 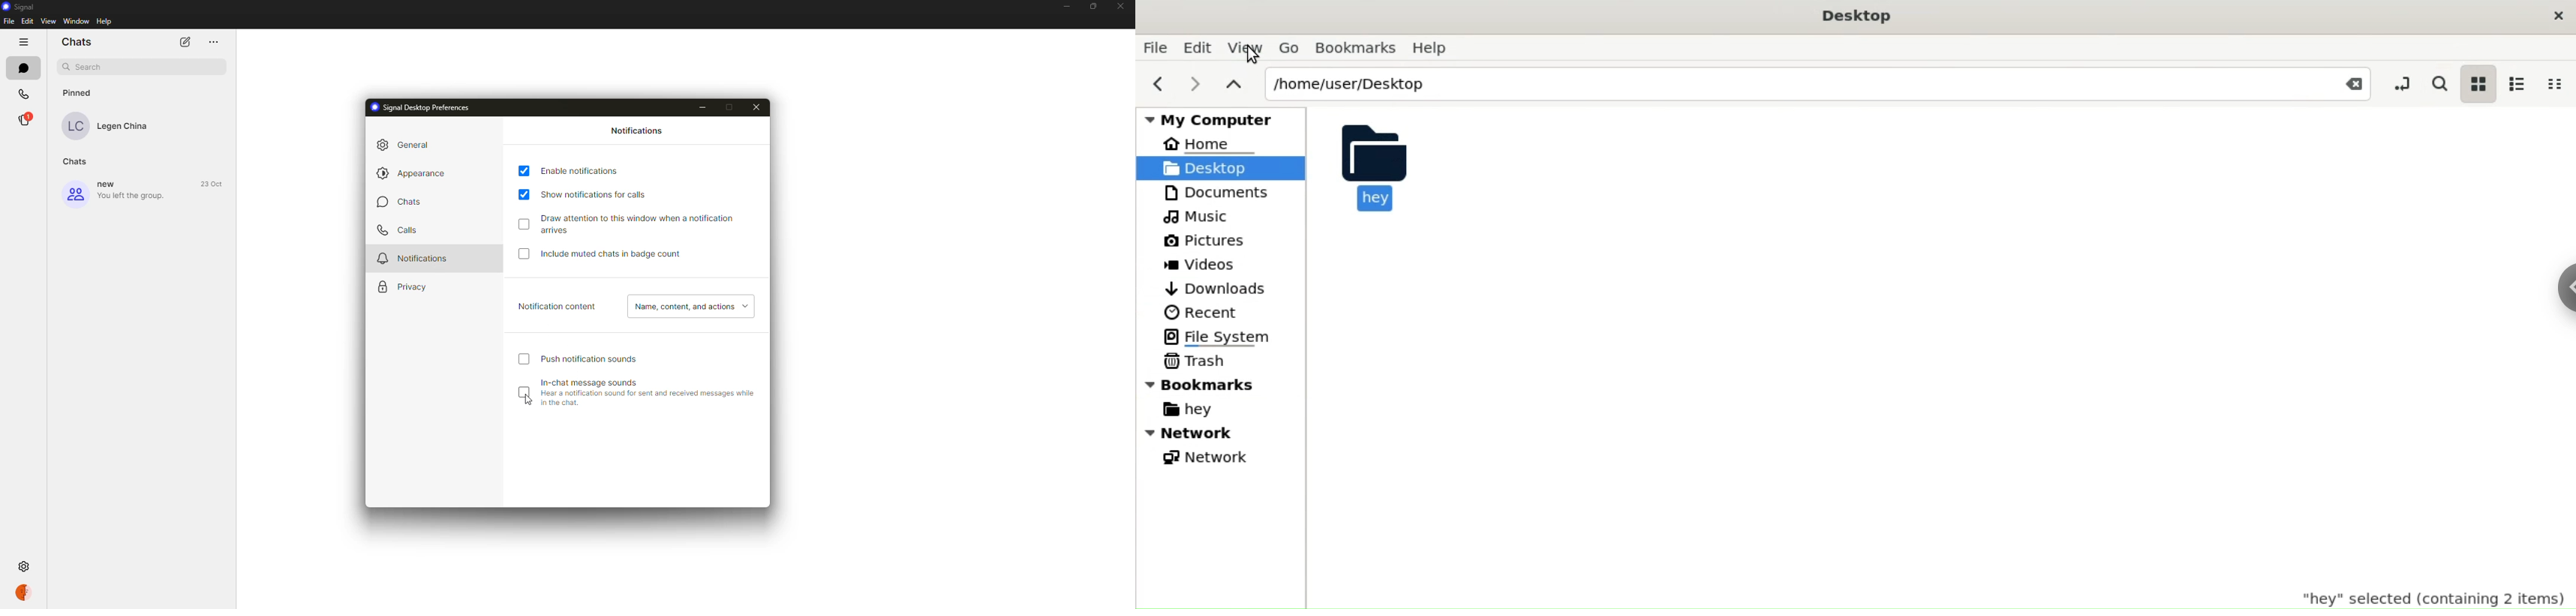 What do you see at coordinates (9, 21) in the screenshot?
I see `File` at bounding box center [9, 21].